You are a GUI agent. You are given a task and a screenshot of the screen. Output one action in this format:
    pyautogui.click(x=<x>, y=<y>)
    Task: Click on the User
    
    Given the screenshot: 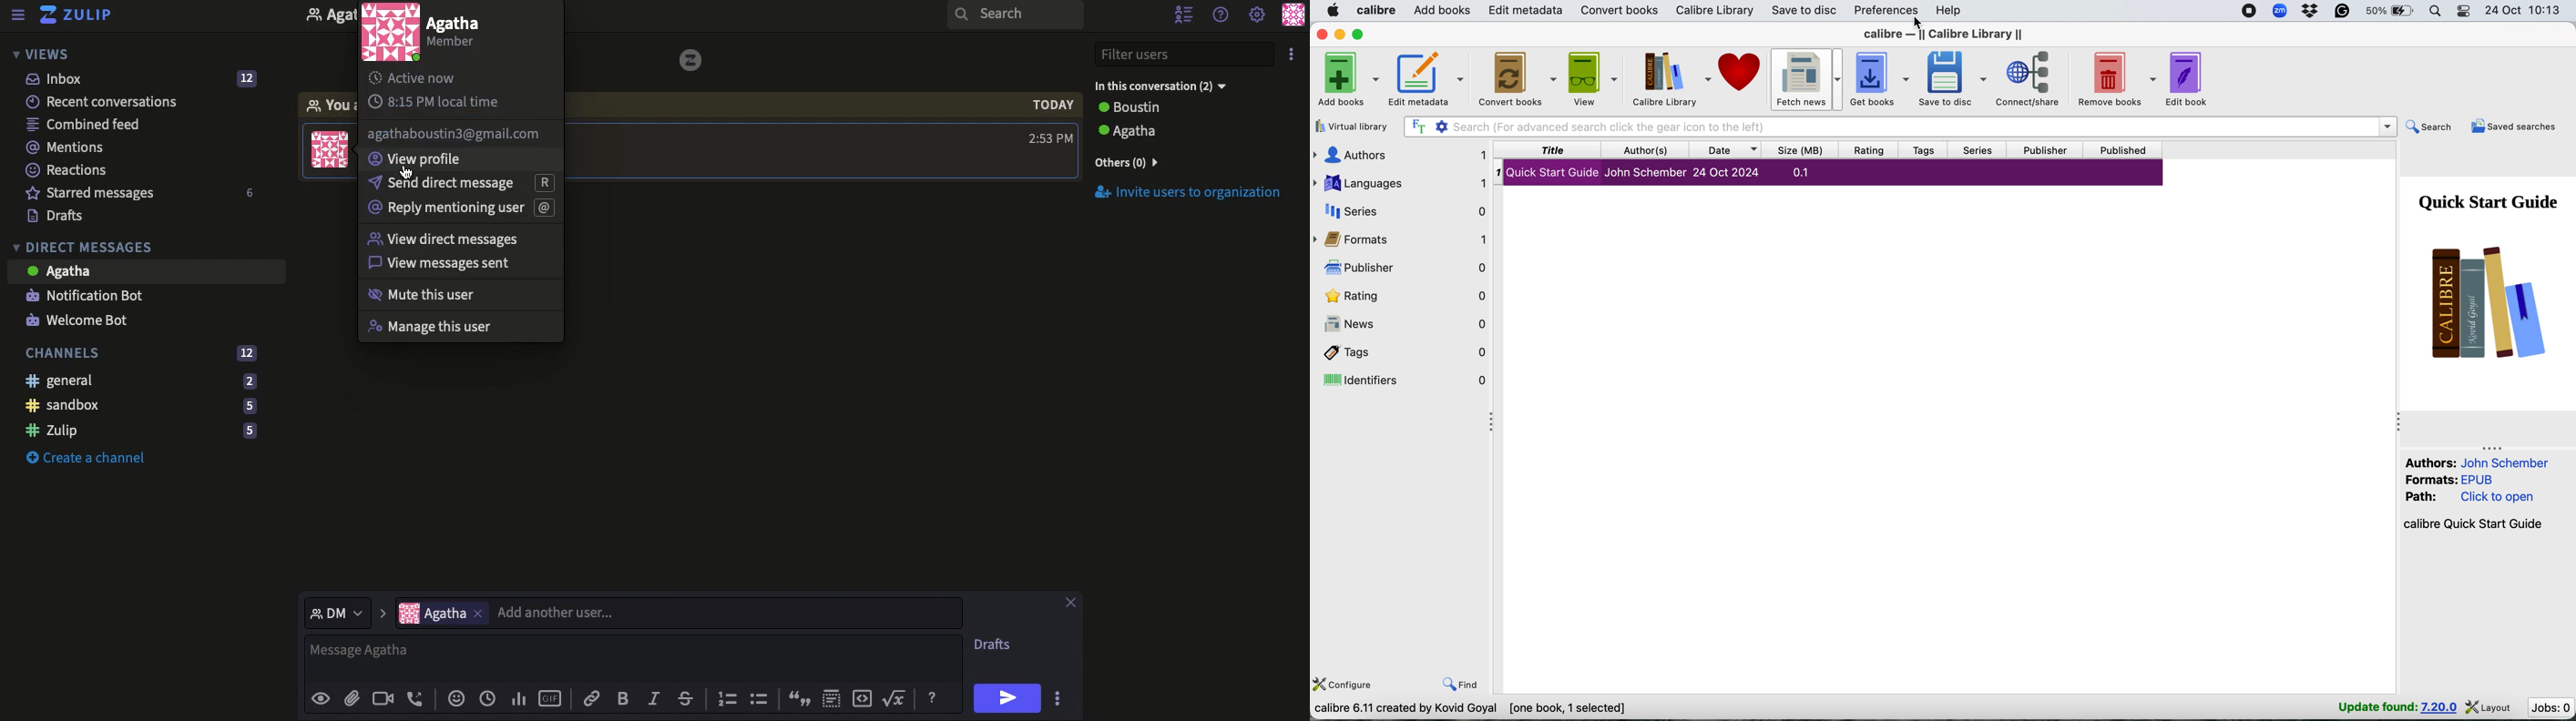 What is the action you would take?
    pyautogui.click(x=422, y=32)
    